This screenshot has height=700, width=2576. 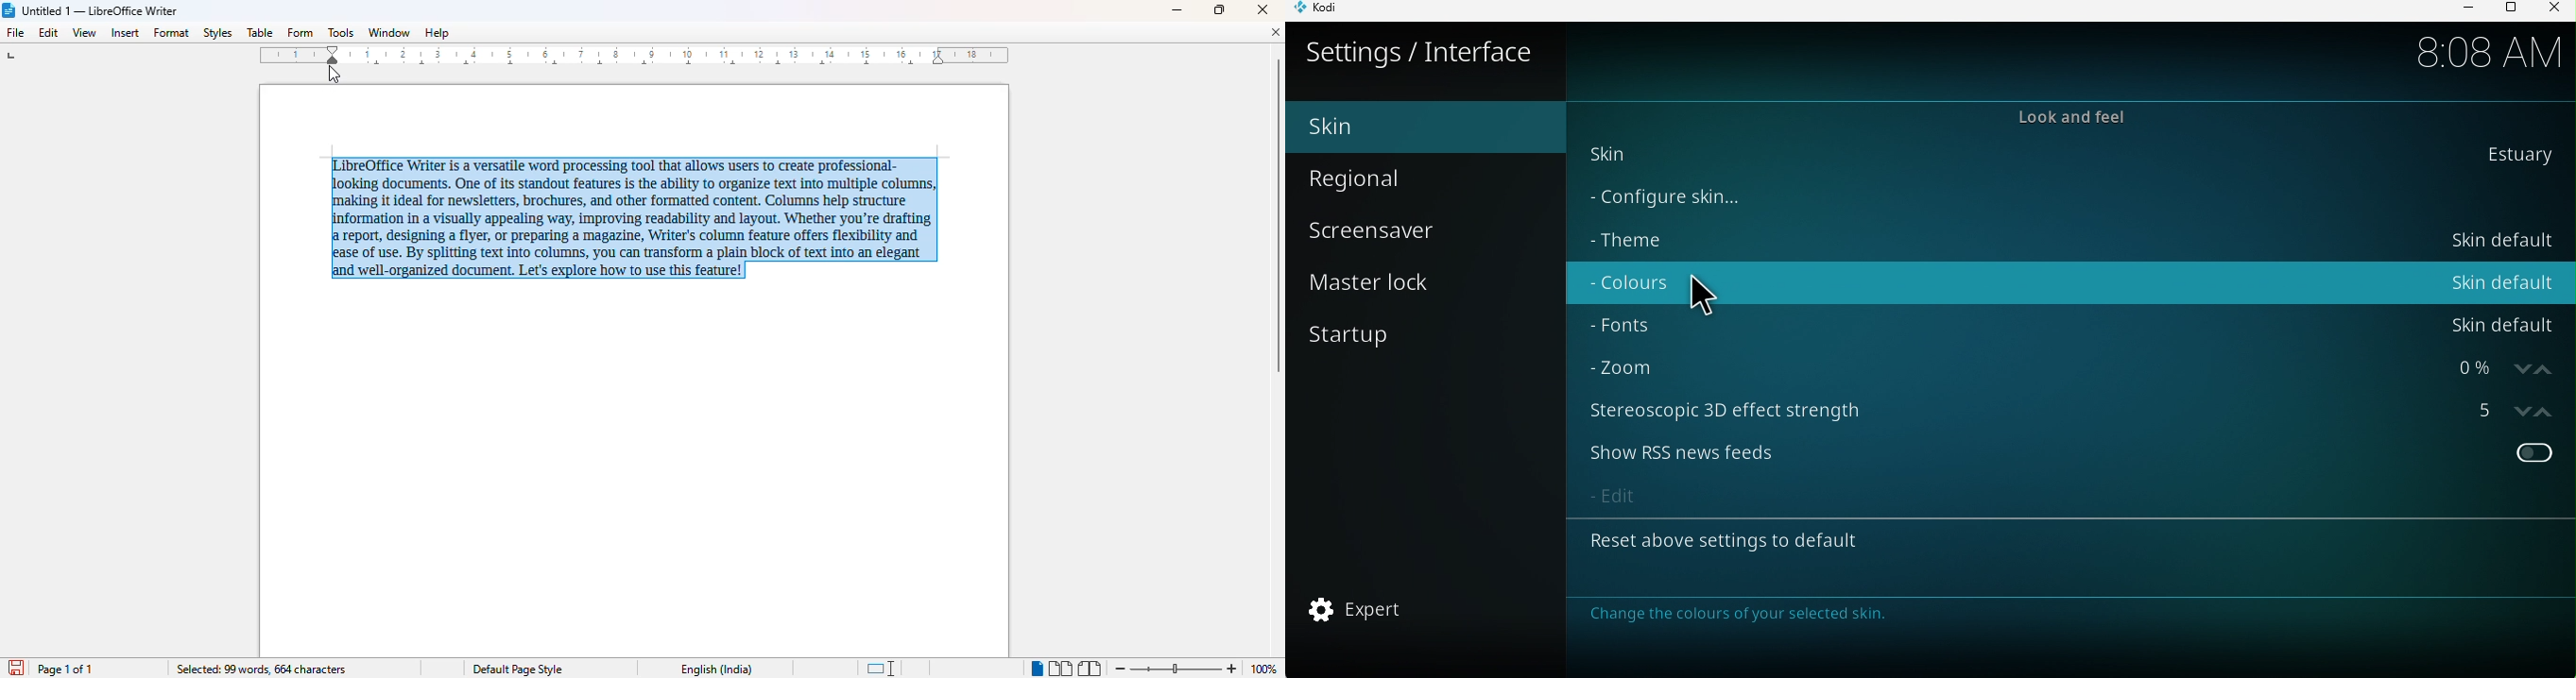 What do you see at coordinates (68, 670) in the screenshot?
I see `page 1 of 1` at bounding box center [68, 670].